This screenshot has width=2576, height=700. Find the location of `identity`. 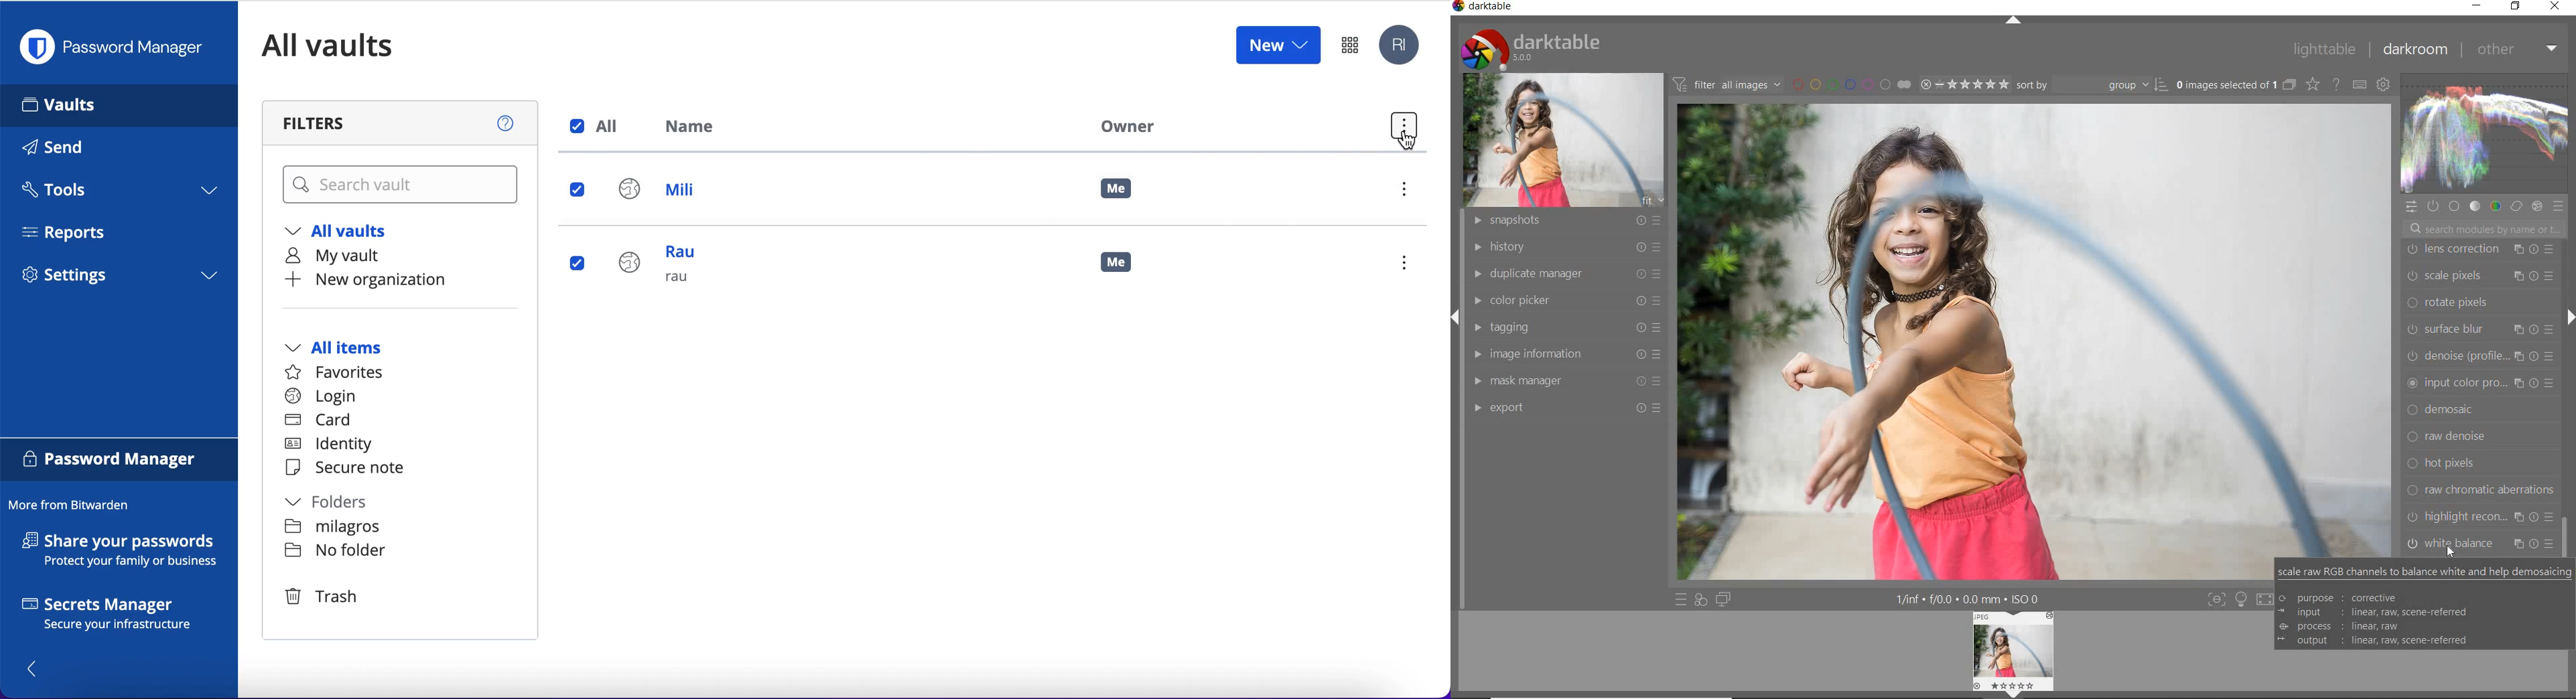

identity is located at coordinates (334, 446).